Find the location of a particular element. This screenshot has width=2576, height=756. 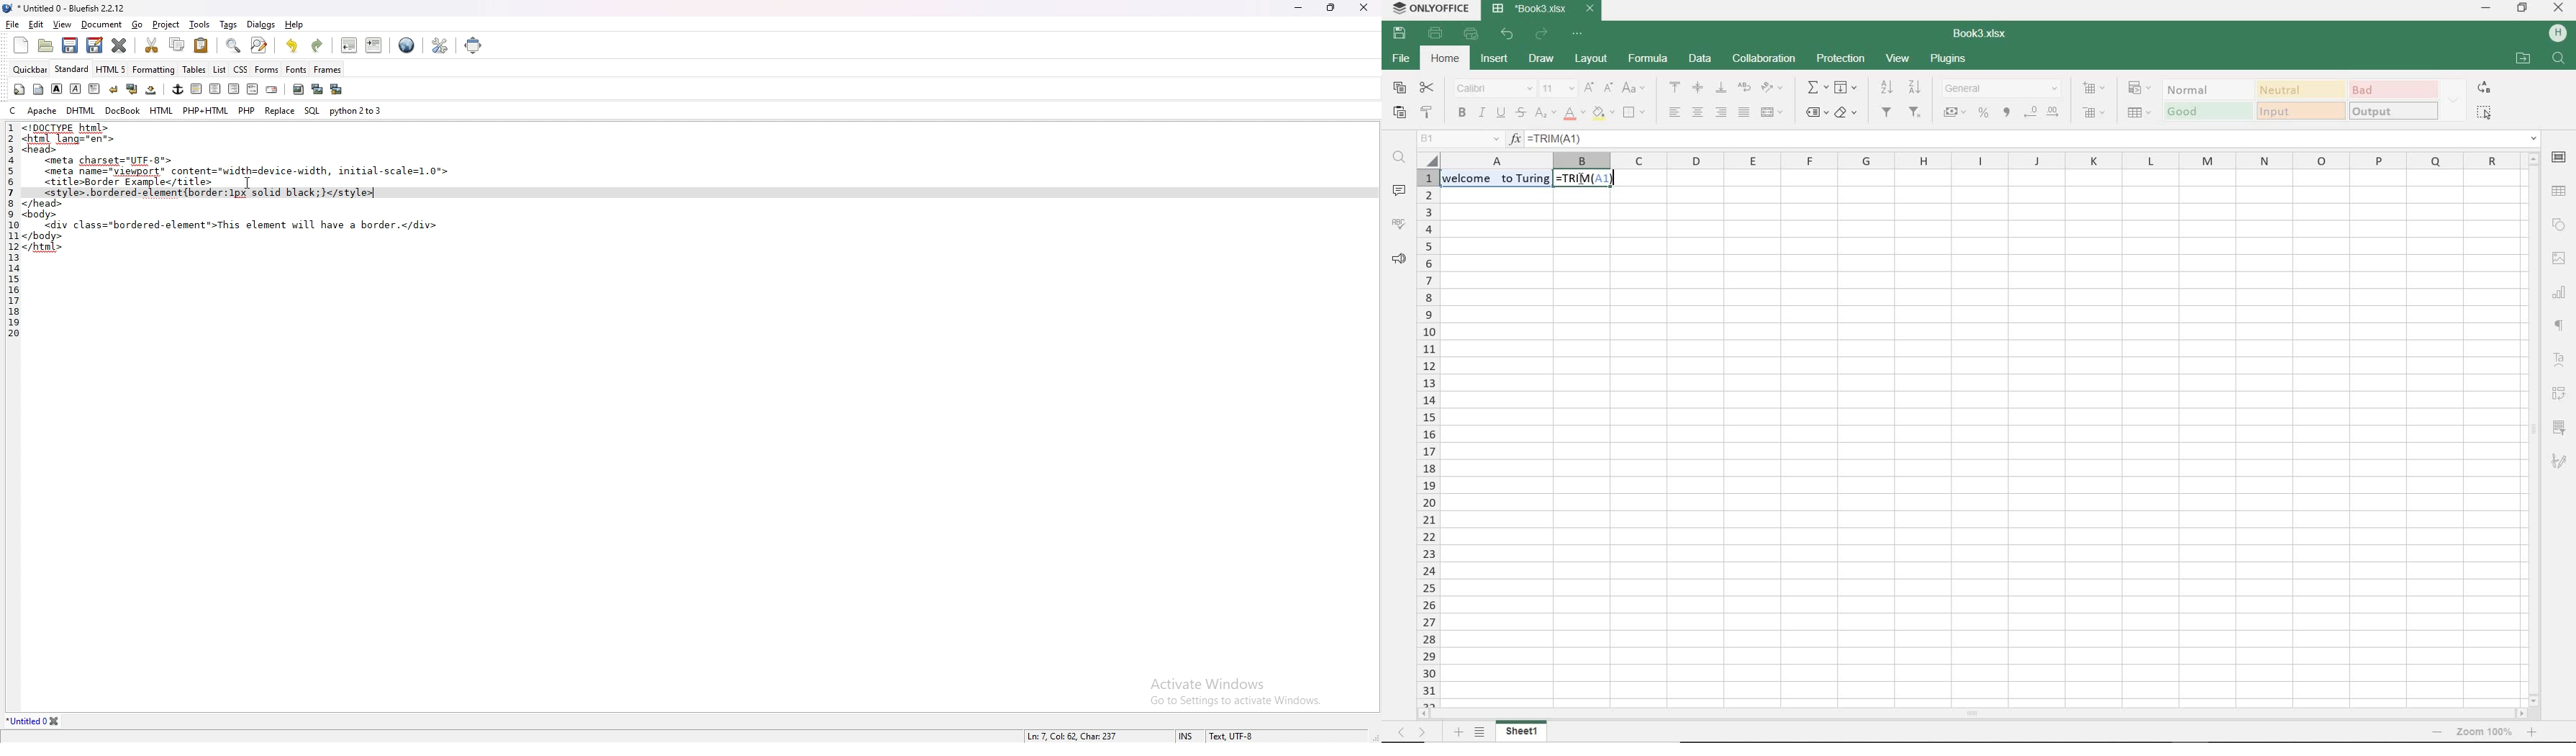

decrement font size is located at coordinates (1607, 88).